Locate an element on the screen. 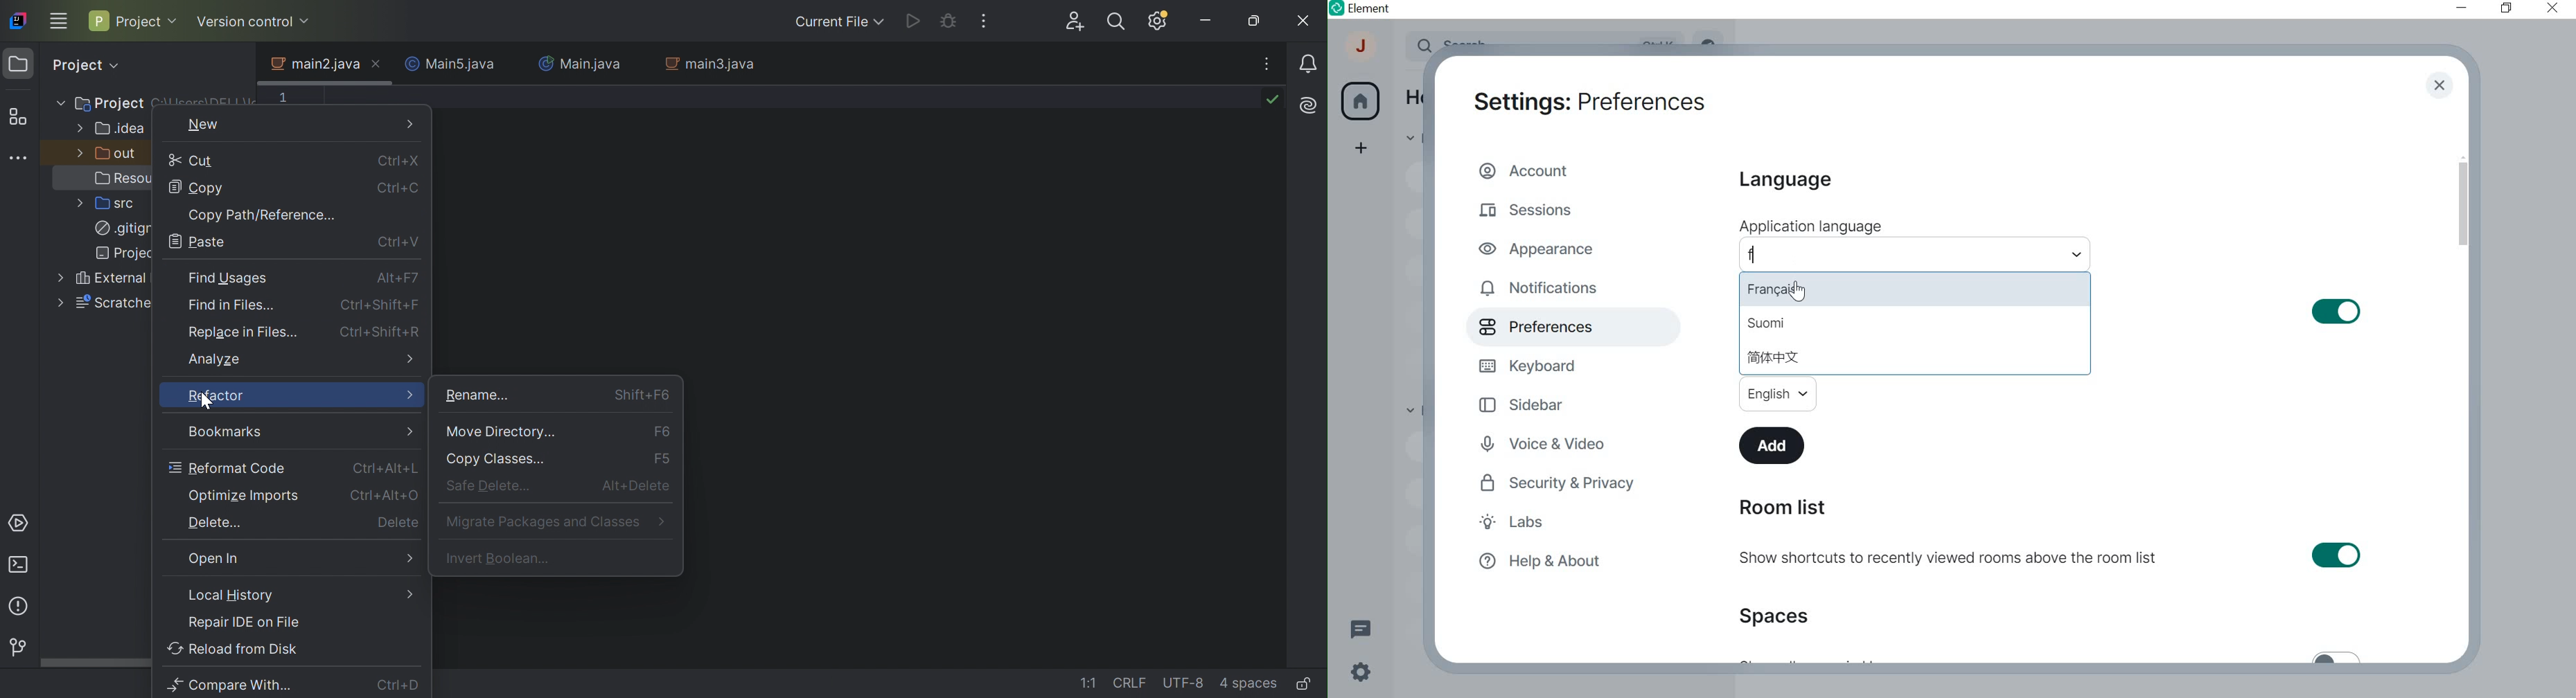 This screenshot has width=2576, height=700. ACCOUNT is located at coordinates (1362, 49).